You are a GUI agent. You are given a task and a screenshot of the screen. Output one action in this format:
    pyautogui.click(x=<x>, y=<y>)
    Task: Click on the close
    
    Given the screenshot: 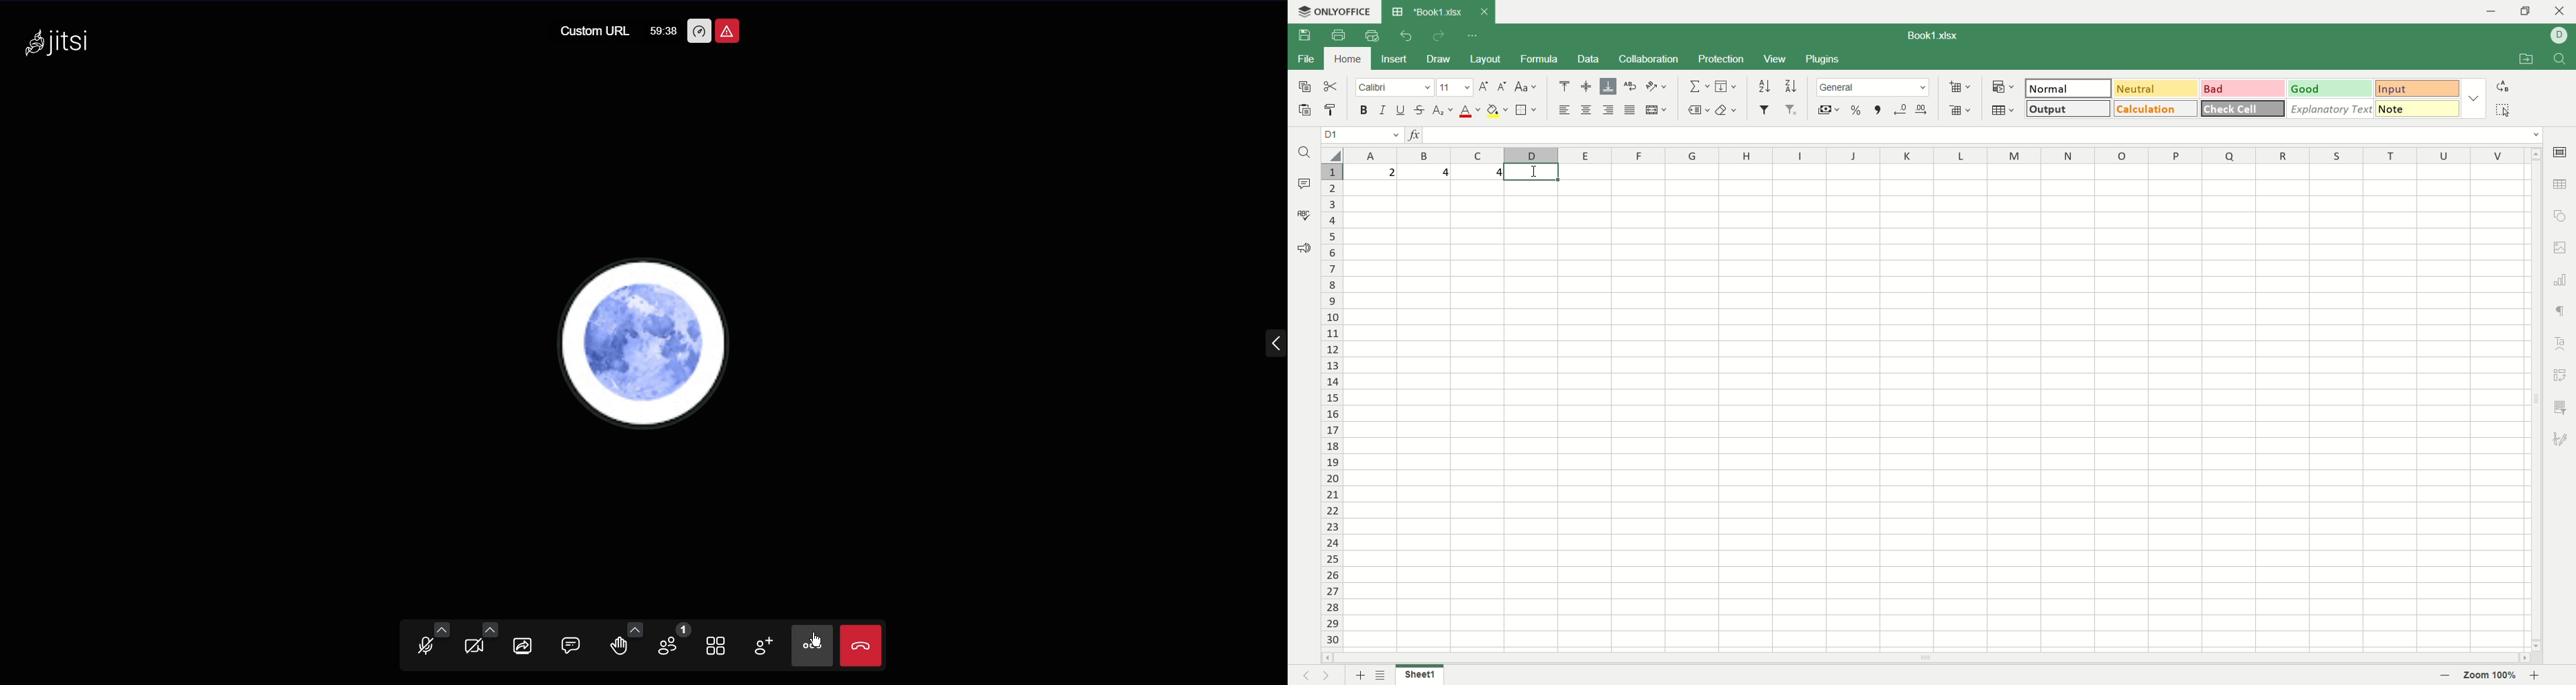 What is the action you would take?
    pyautogui.click(x=2558, y=11)
    